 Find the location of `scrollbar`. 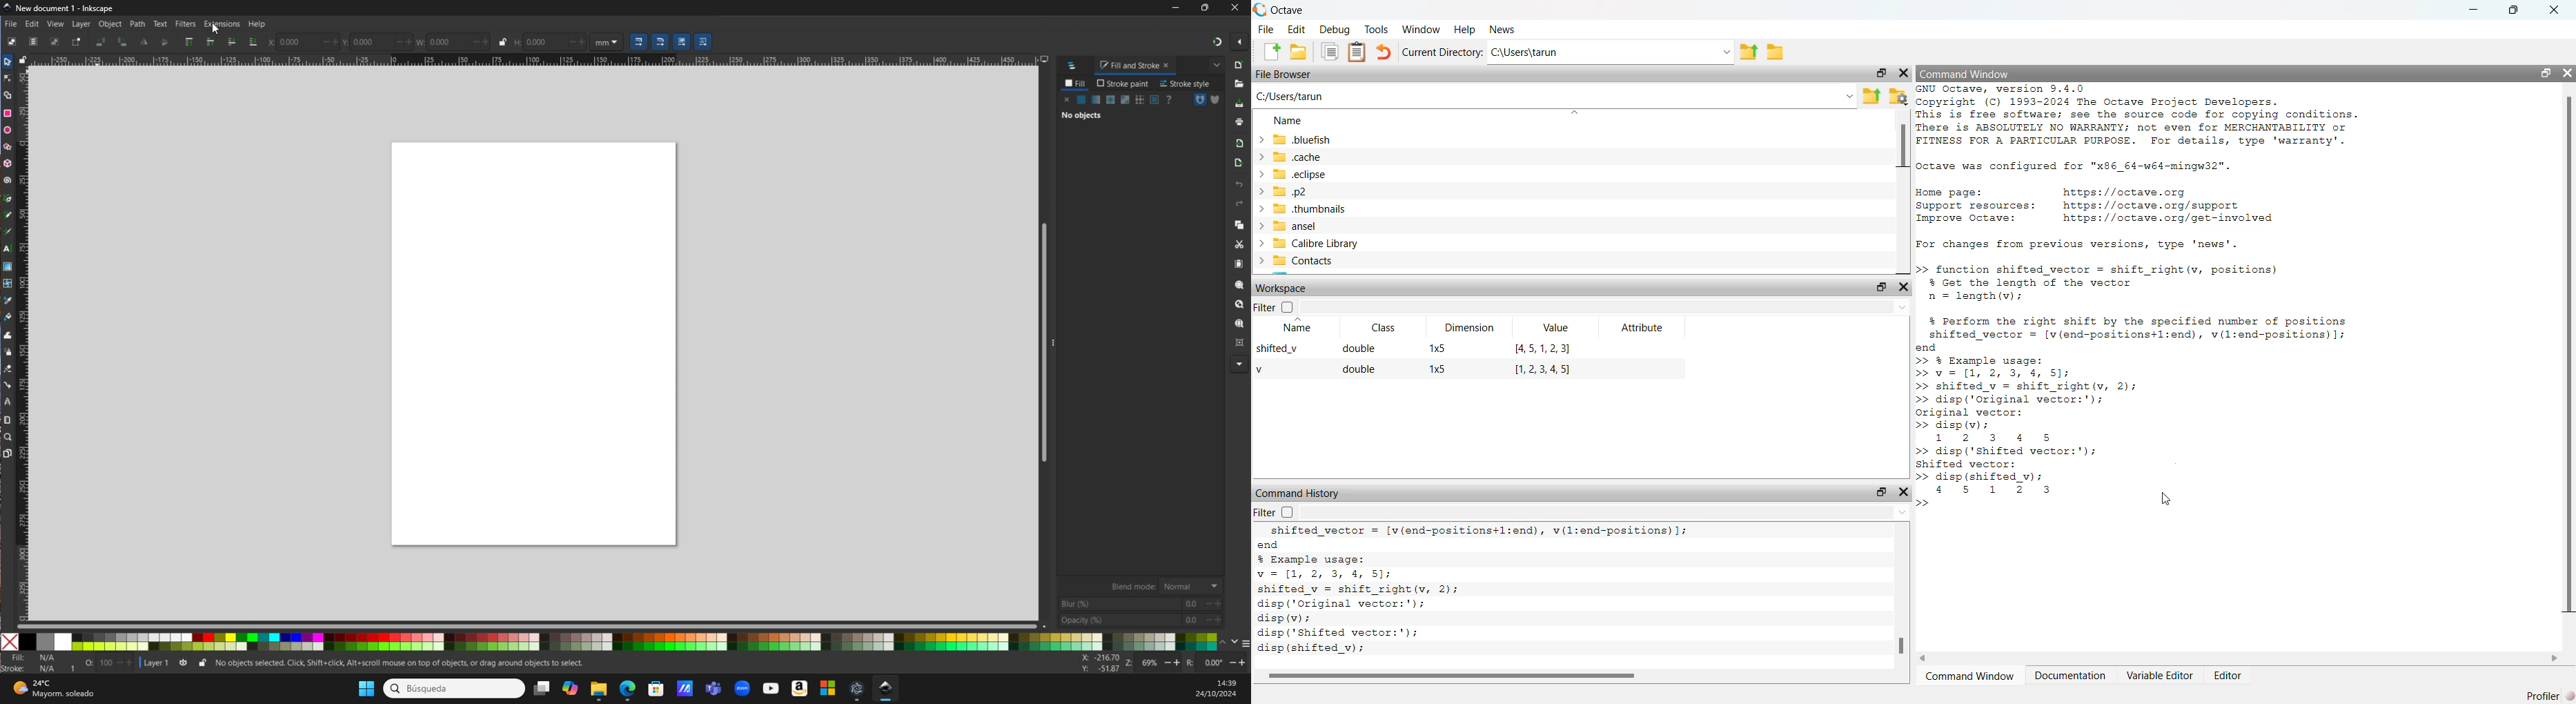

scrollbar is located at coordinates (2564, 358).